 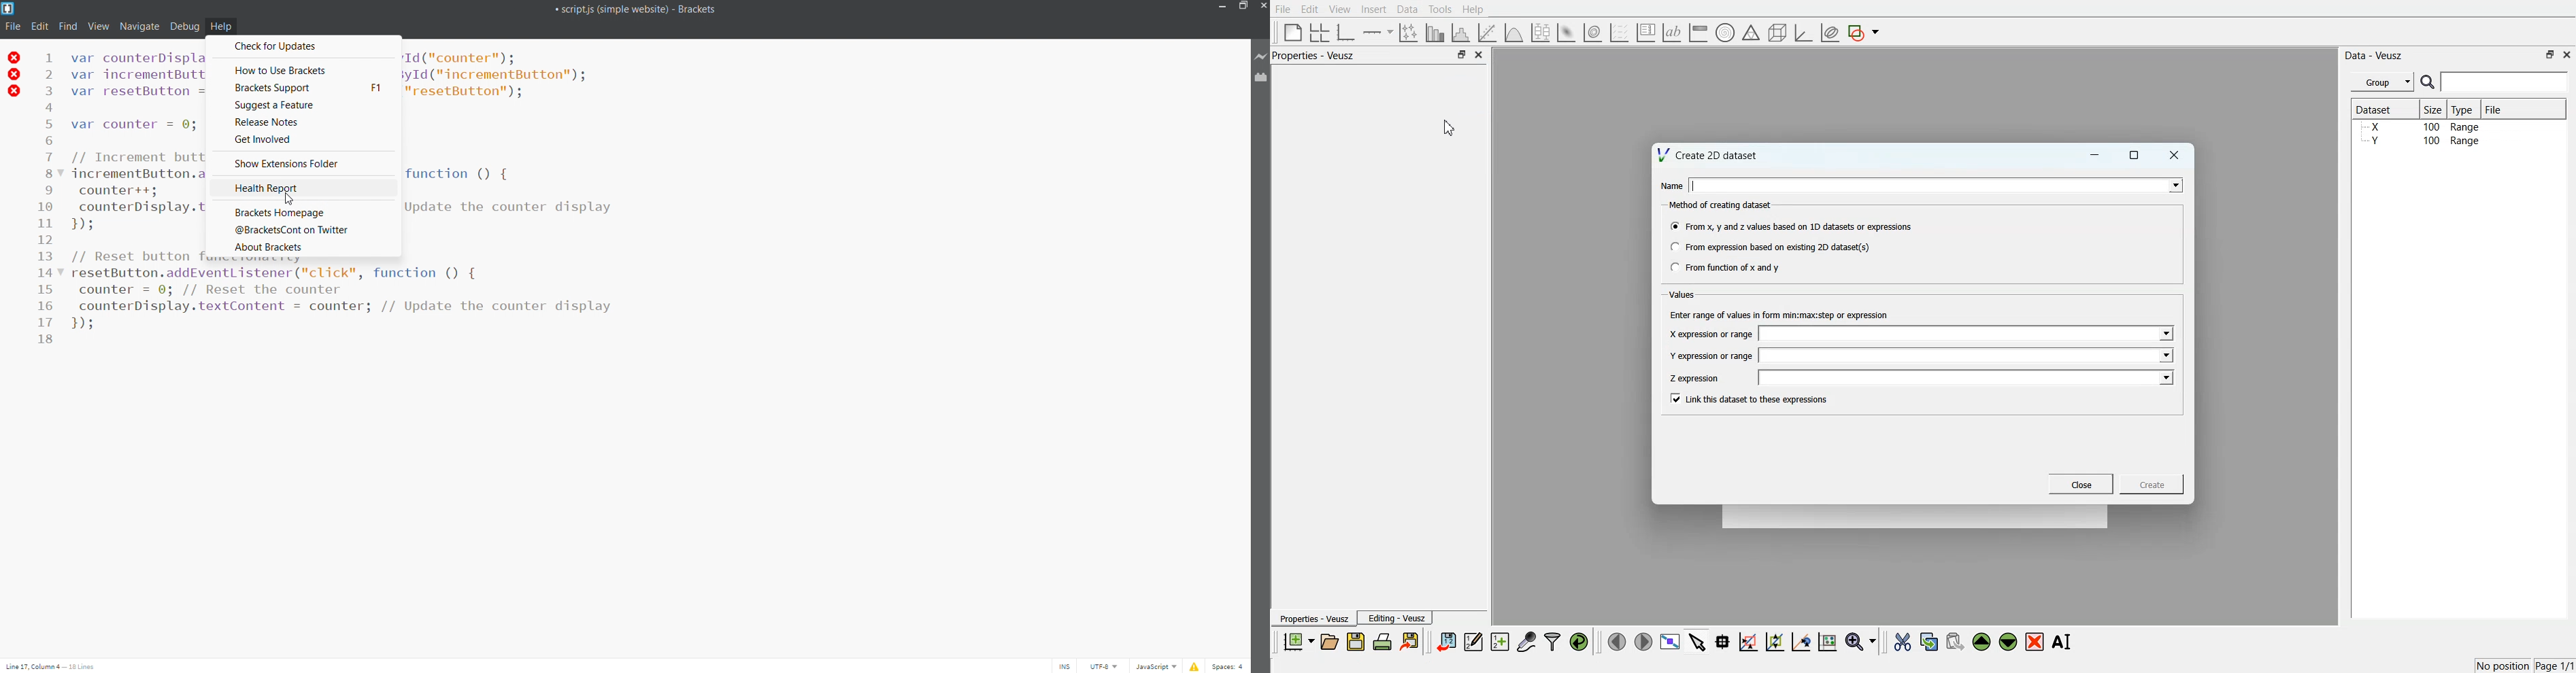 I want to click on Capture remote data, so click(x=1526, y=641).